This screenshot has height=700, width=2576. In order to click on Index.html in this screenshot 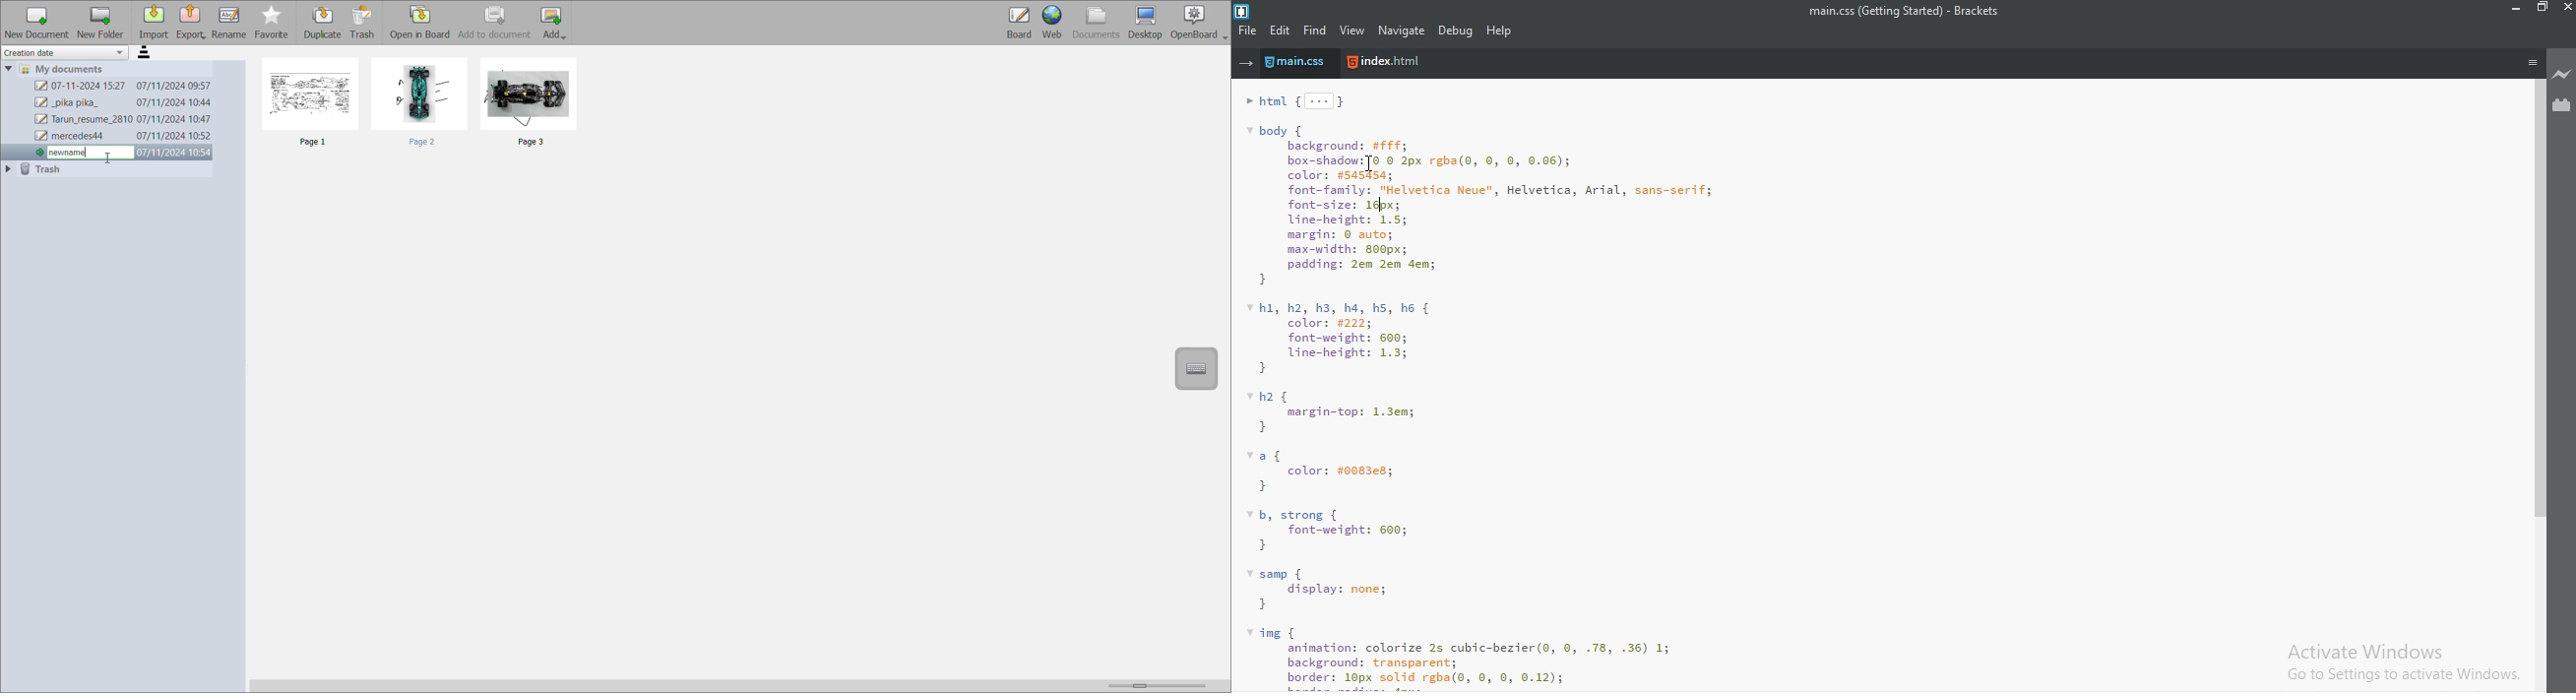, I will do `click(1385, 63)`.